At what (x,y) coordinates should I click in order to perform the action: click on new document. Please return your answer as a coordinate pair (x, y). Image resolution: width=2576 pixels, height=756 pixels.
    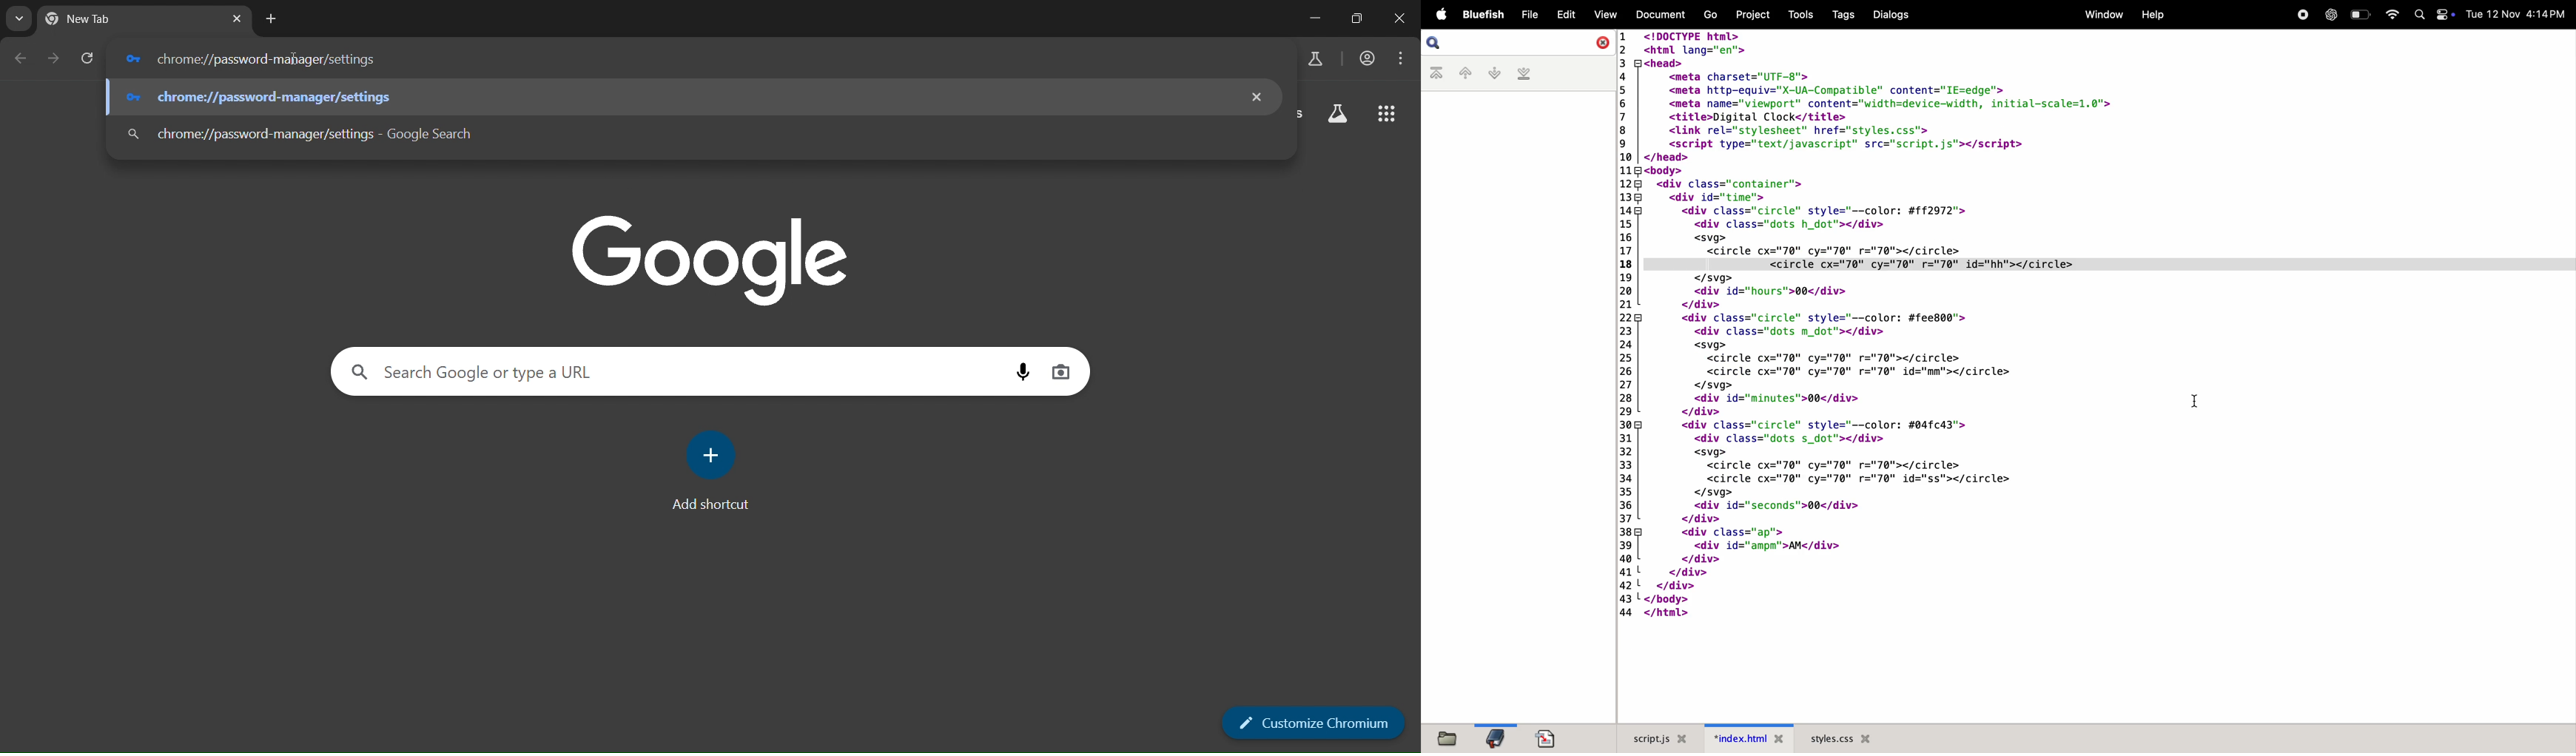
    Looking at the image, I should click on (1551, 738).